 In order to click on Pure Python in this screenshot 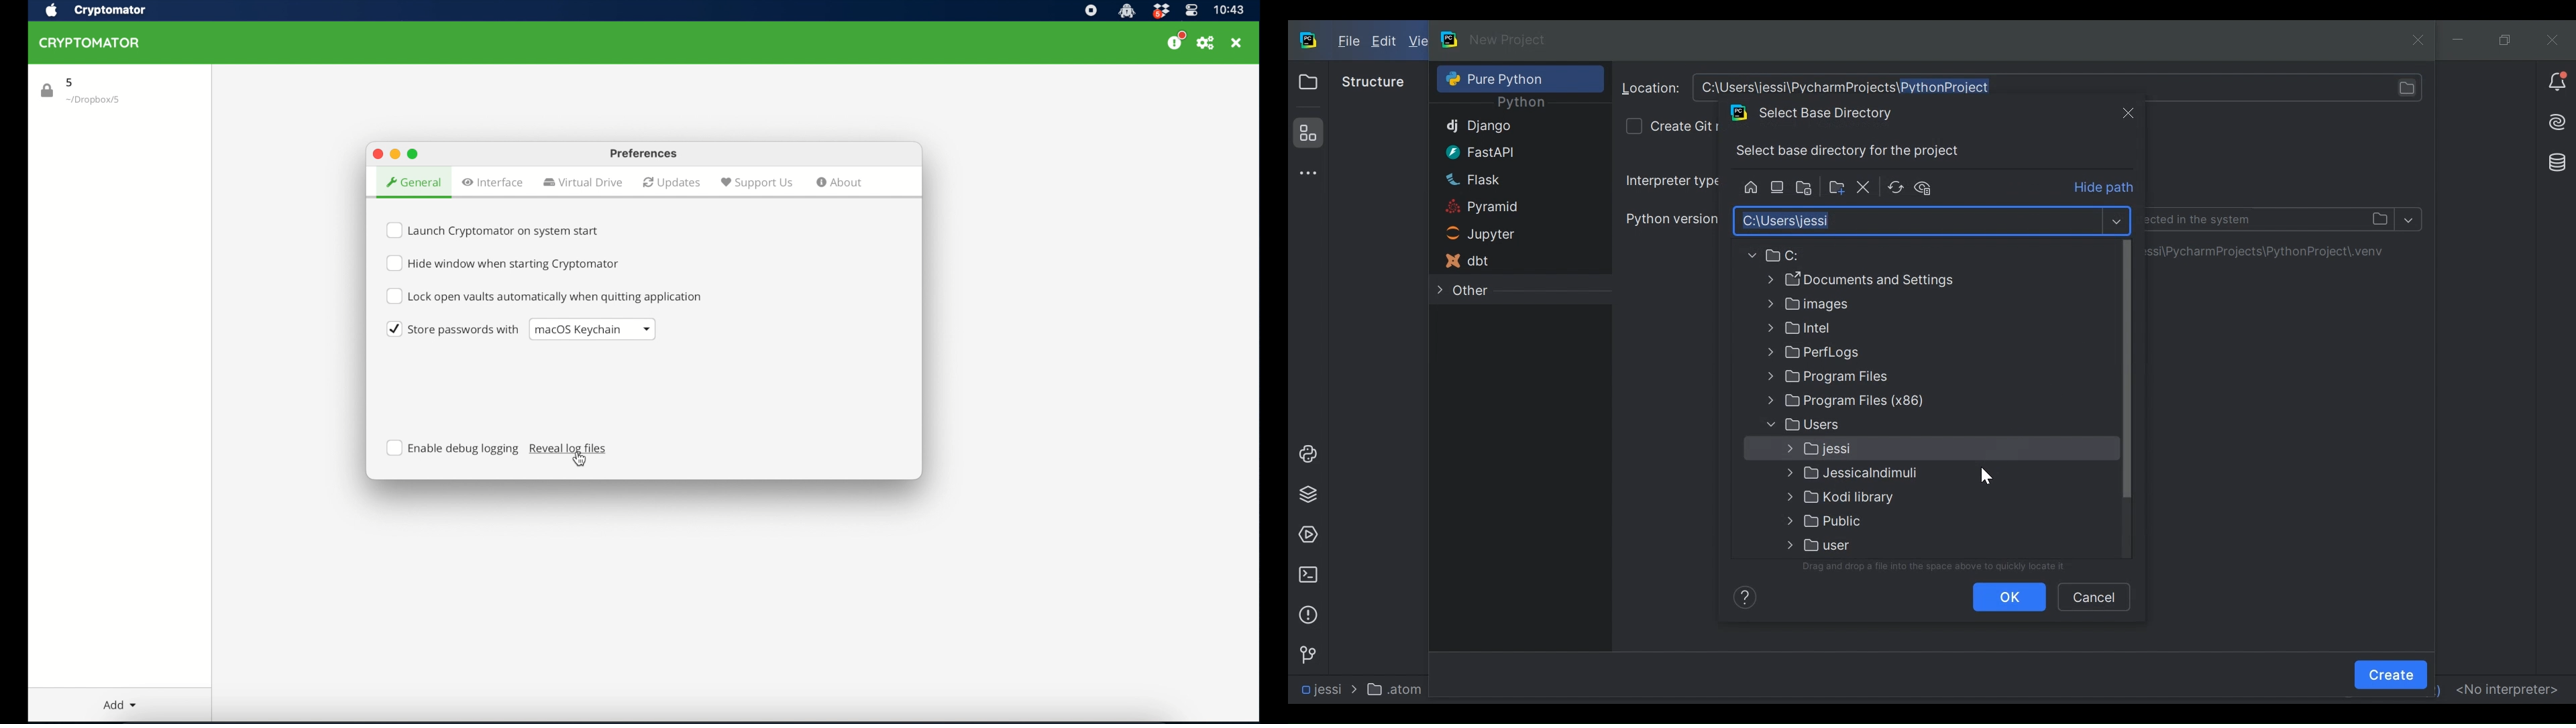, I will do `click(1502, 78)`.